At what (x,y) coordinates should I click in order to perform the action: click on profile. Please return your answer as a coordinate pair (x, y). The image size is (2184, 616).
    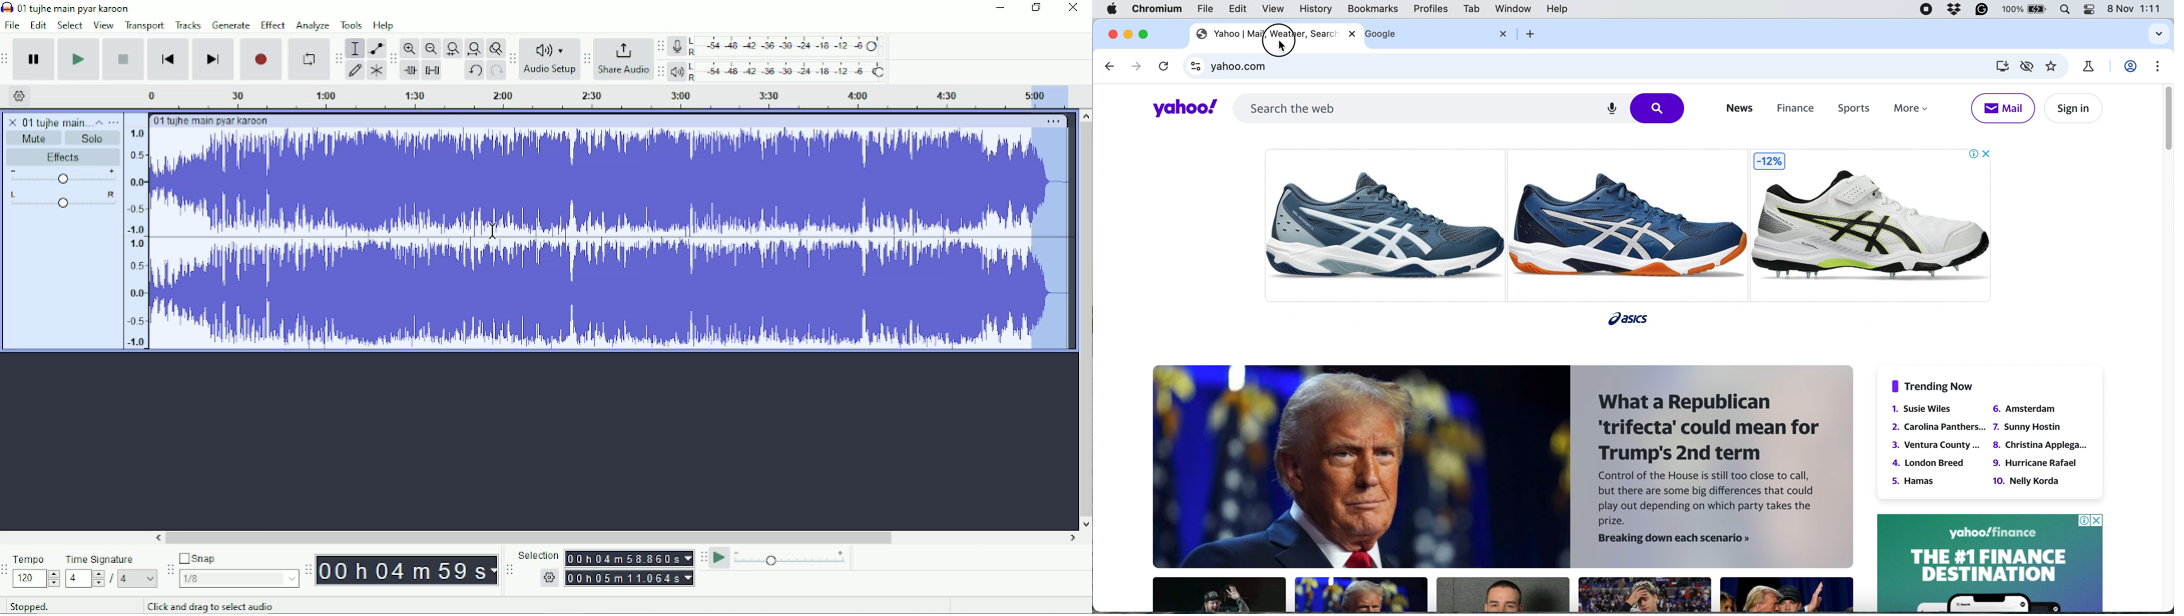
    Looking at the image, I should click on (2132, 67).